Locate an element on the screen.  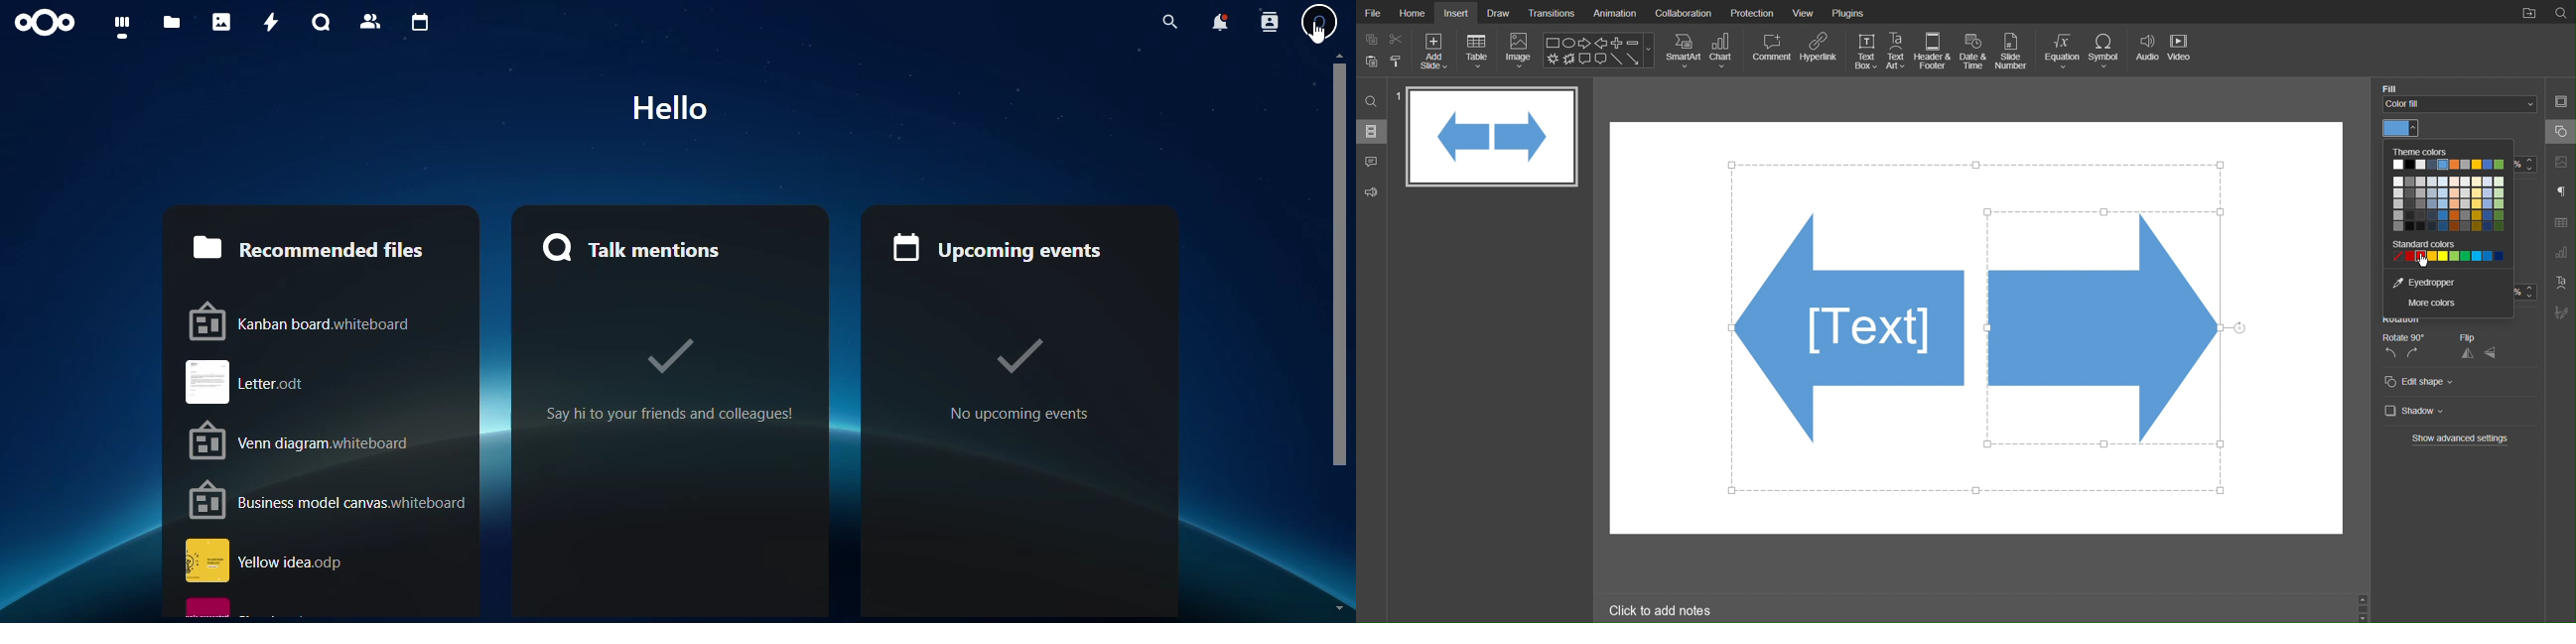
Kanban board.whiteboard is located at coordinates (330, 320).